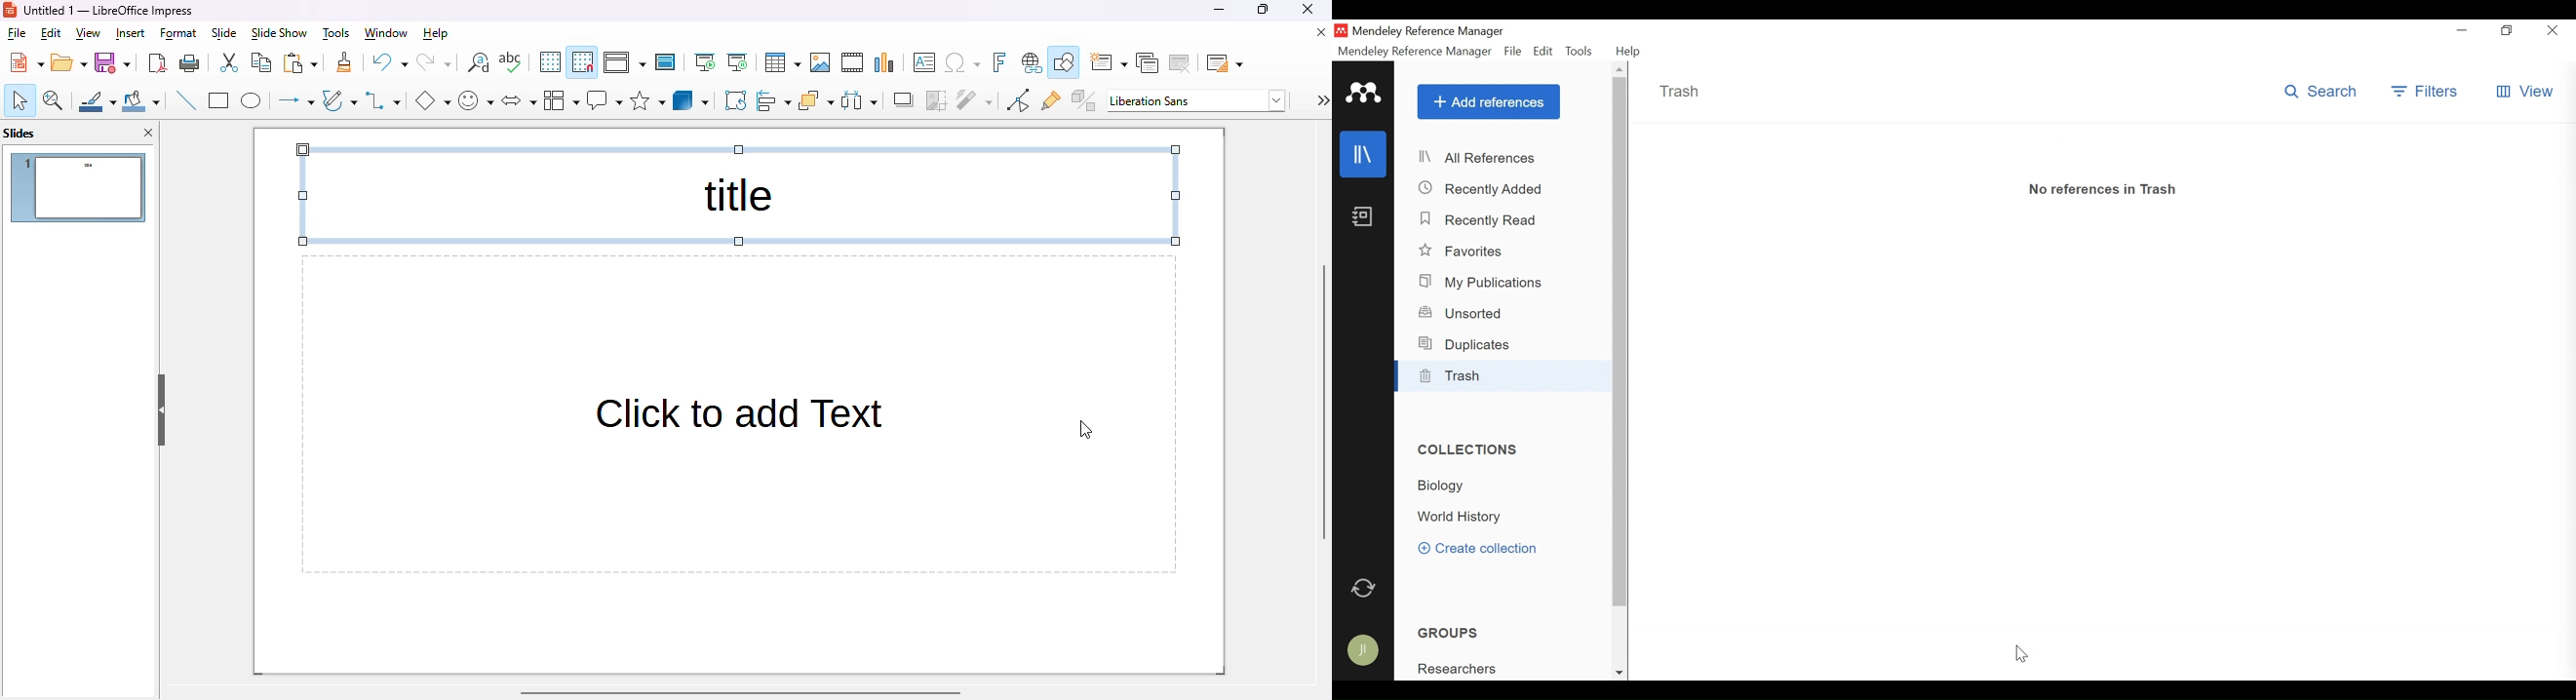 This screenshot has width=2576, height=700. What do you see at coordinates (1051, 100) in the screenshot?
I see `show gluepoint functions` at bounding box center [1051, 100].